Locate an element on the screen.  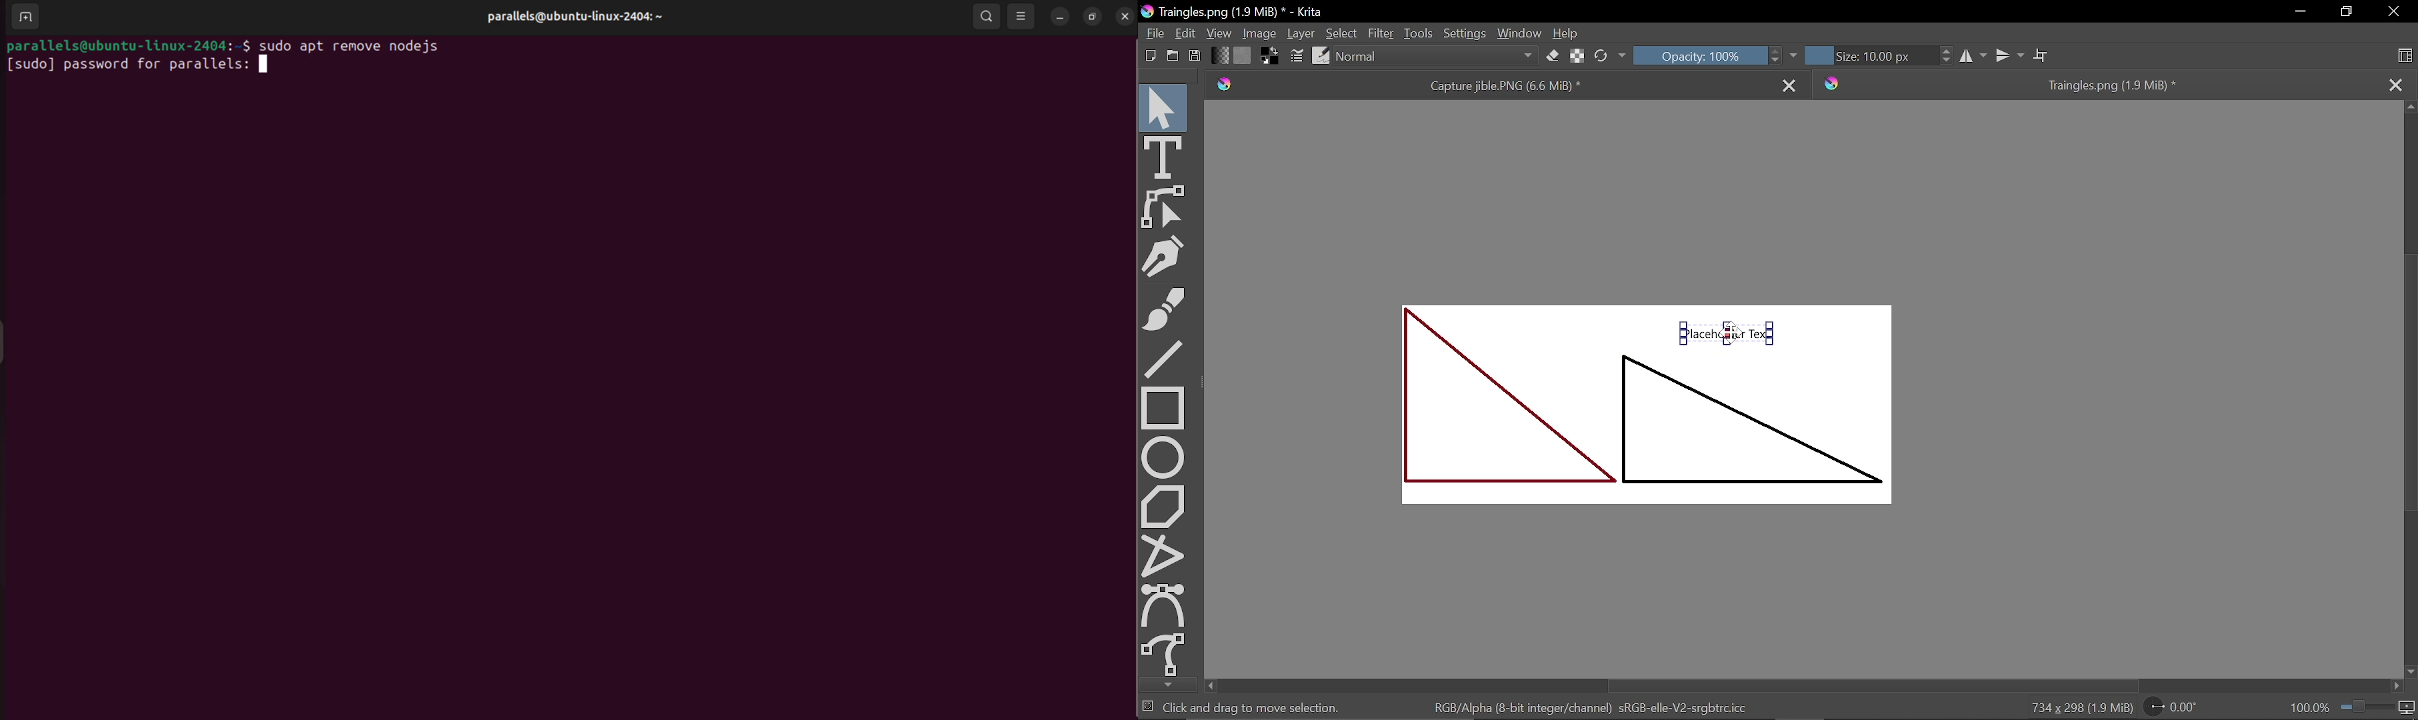
Reload original preset is located at coordinates (1600, 58).